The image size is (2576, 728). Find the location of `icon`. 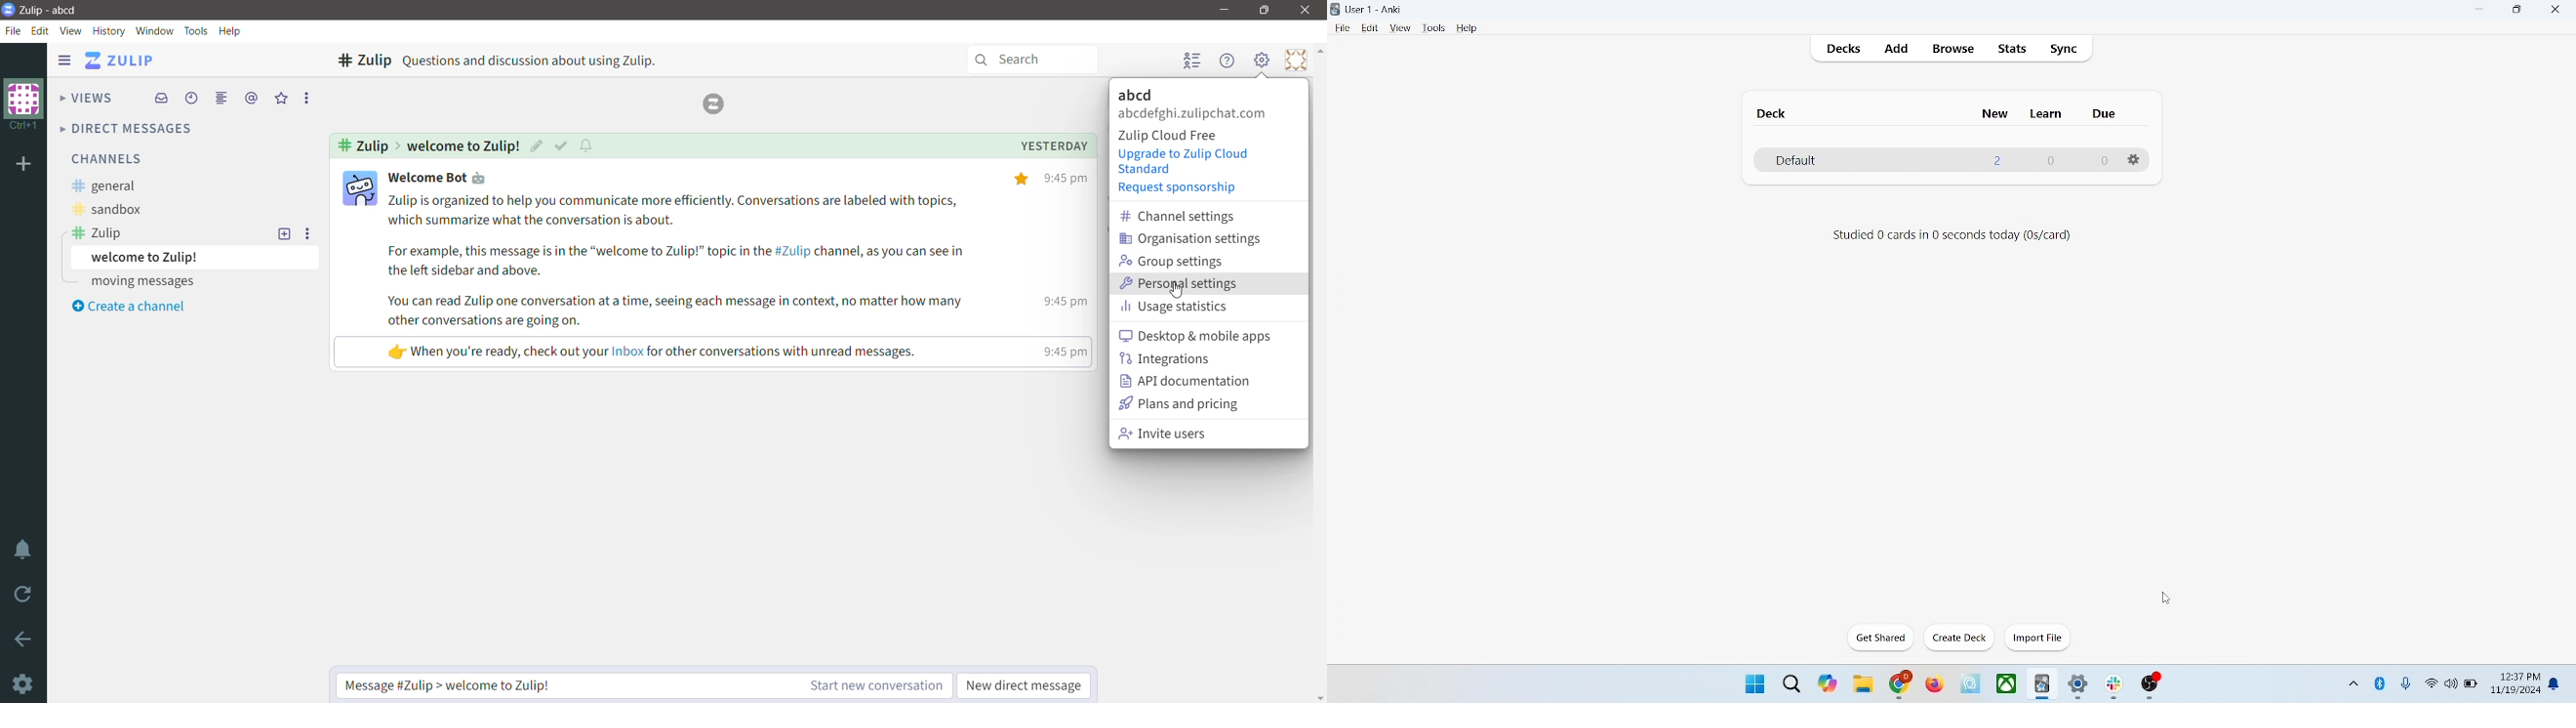

icon is located at coordinates (1972, 684).